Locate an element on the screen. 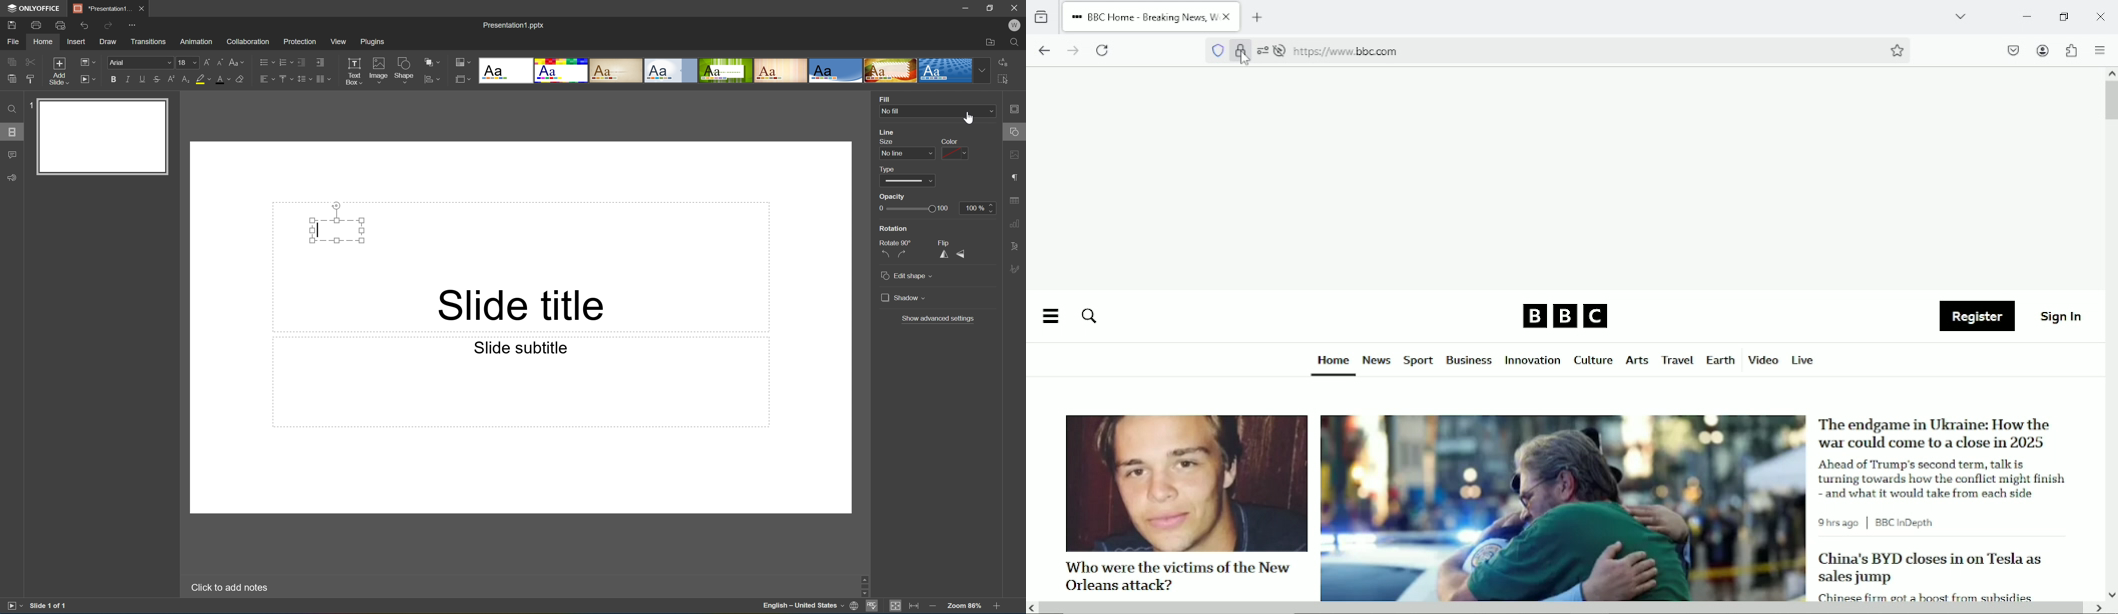 This screenshot has width=2128, height=616. Rotate 90° is located at coordinates (895, 242).